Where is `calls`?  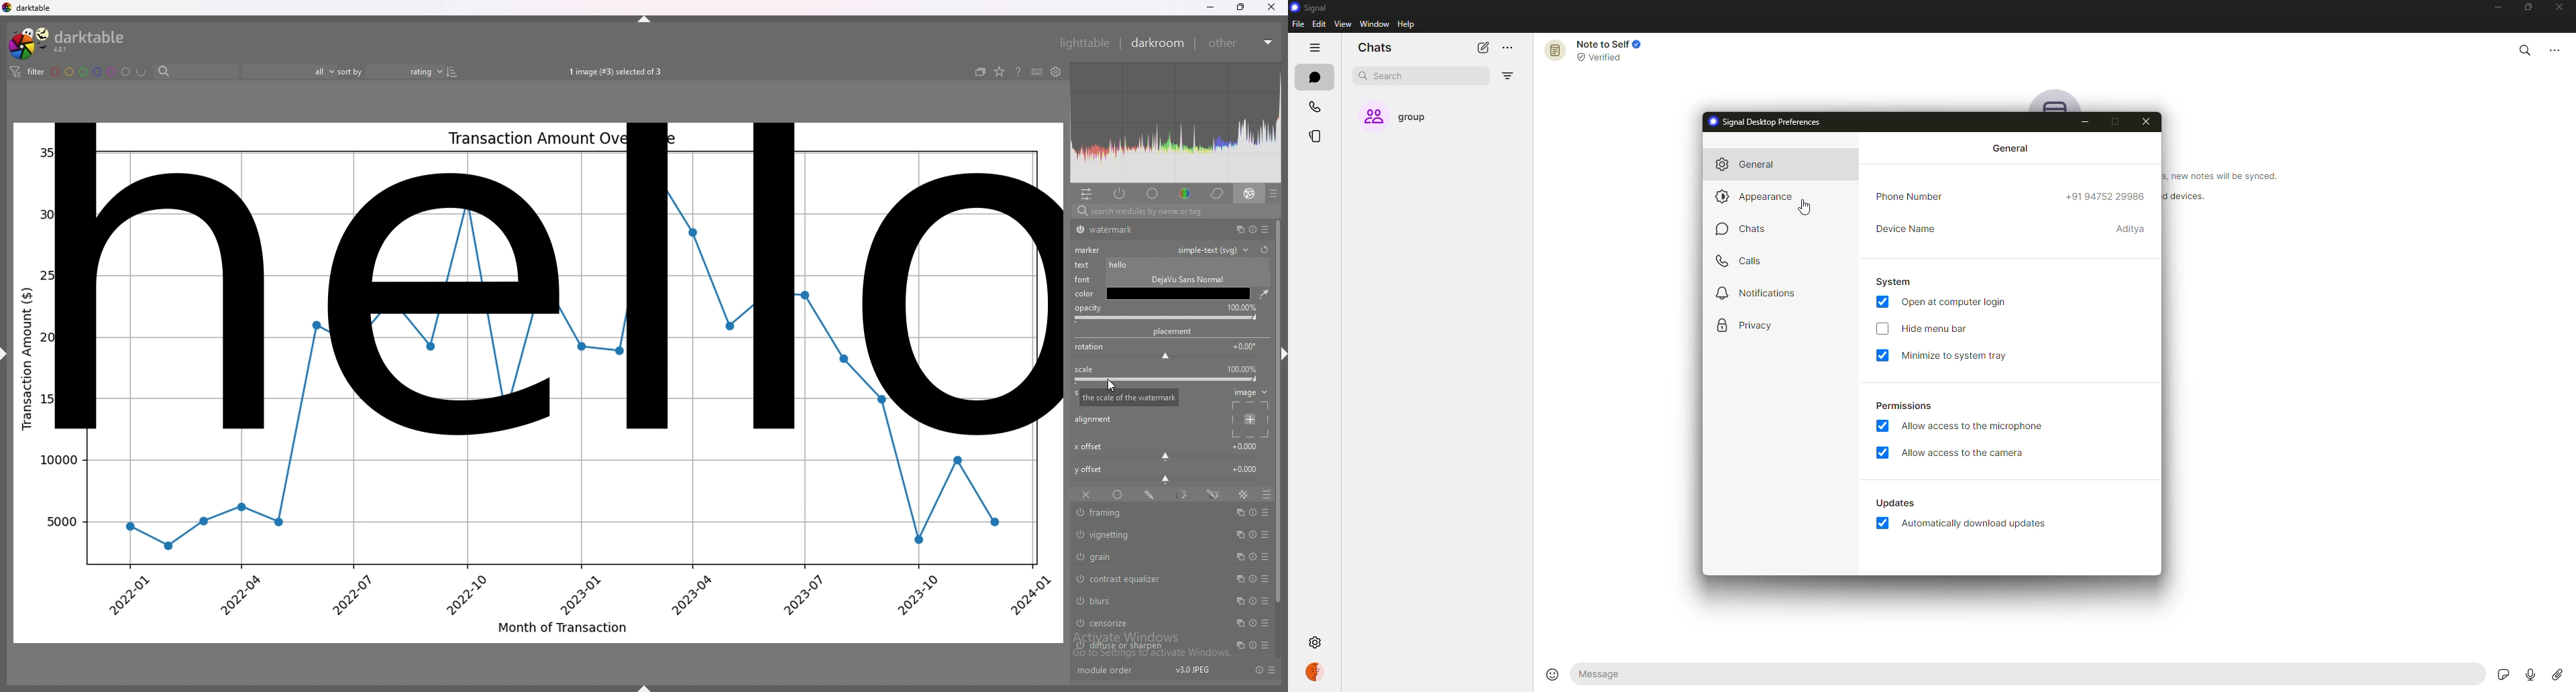 calls is located at coordinates (1741, 260).